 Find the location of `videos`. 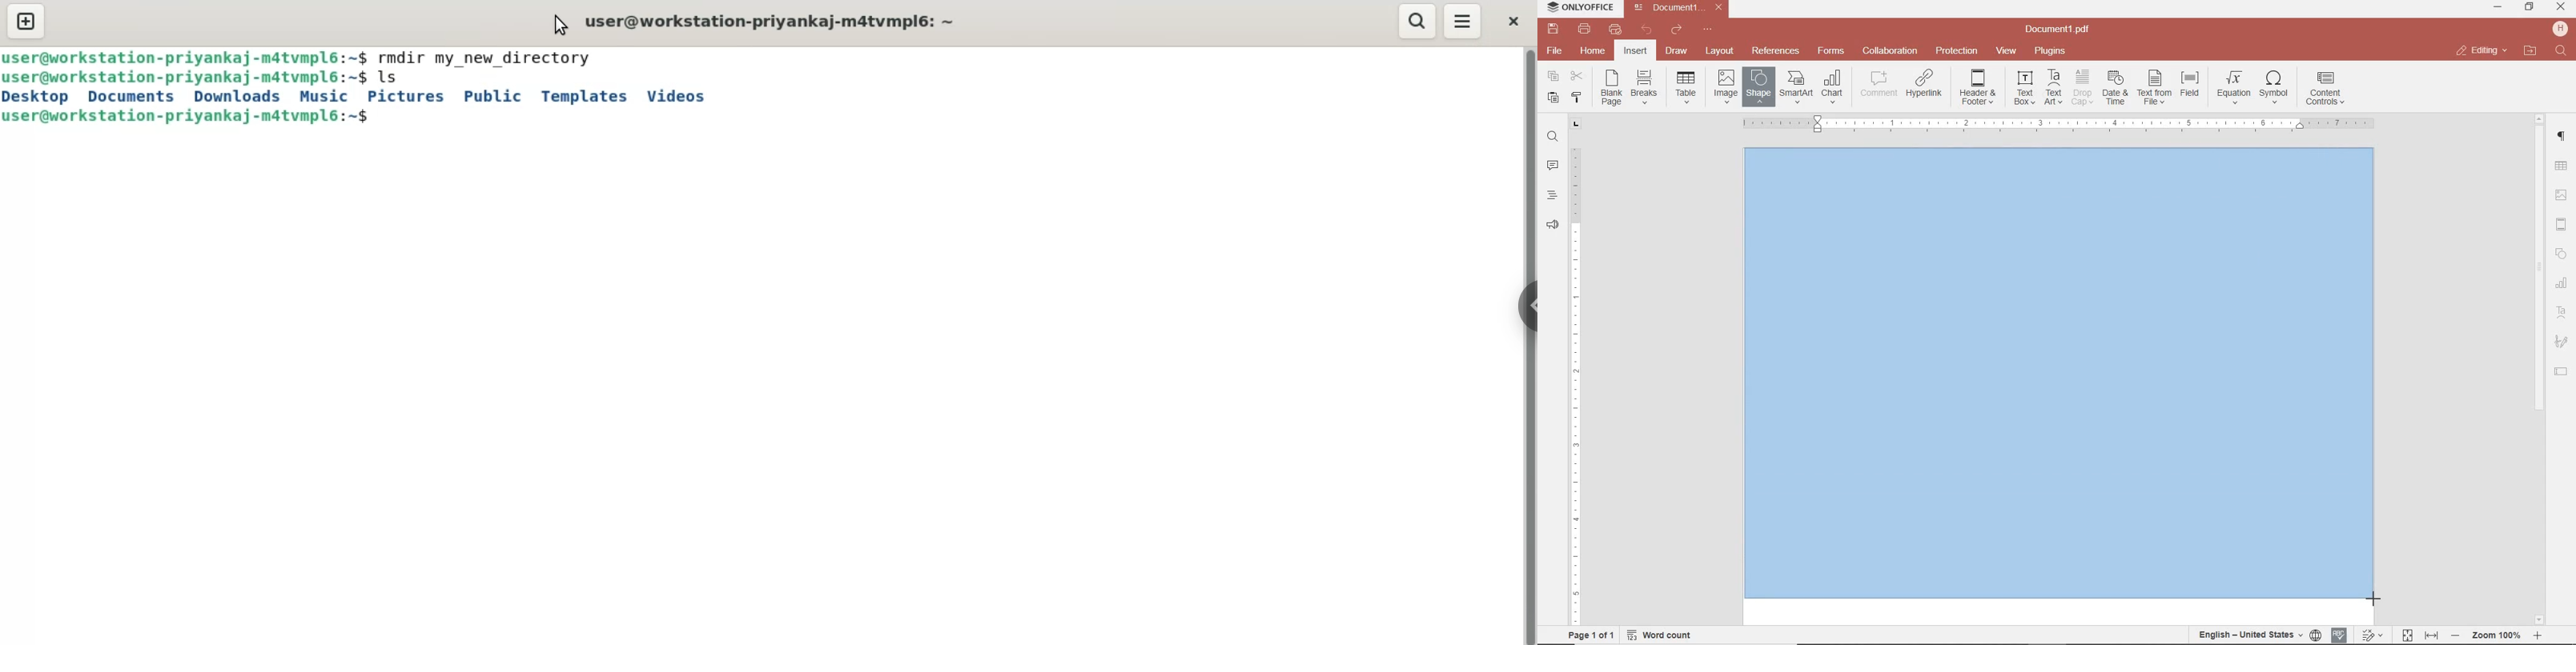

videos is located at coordinates (678, 96).